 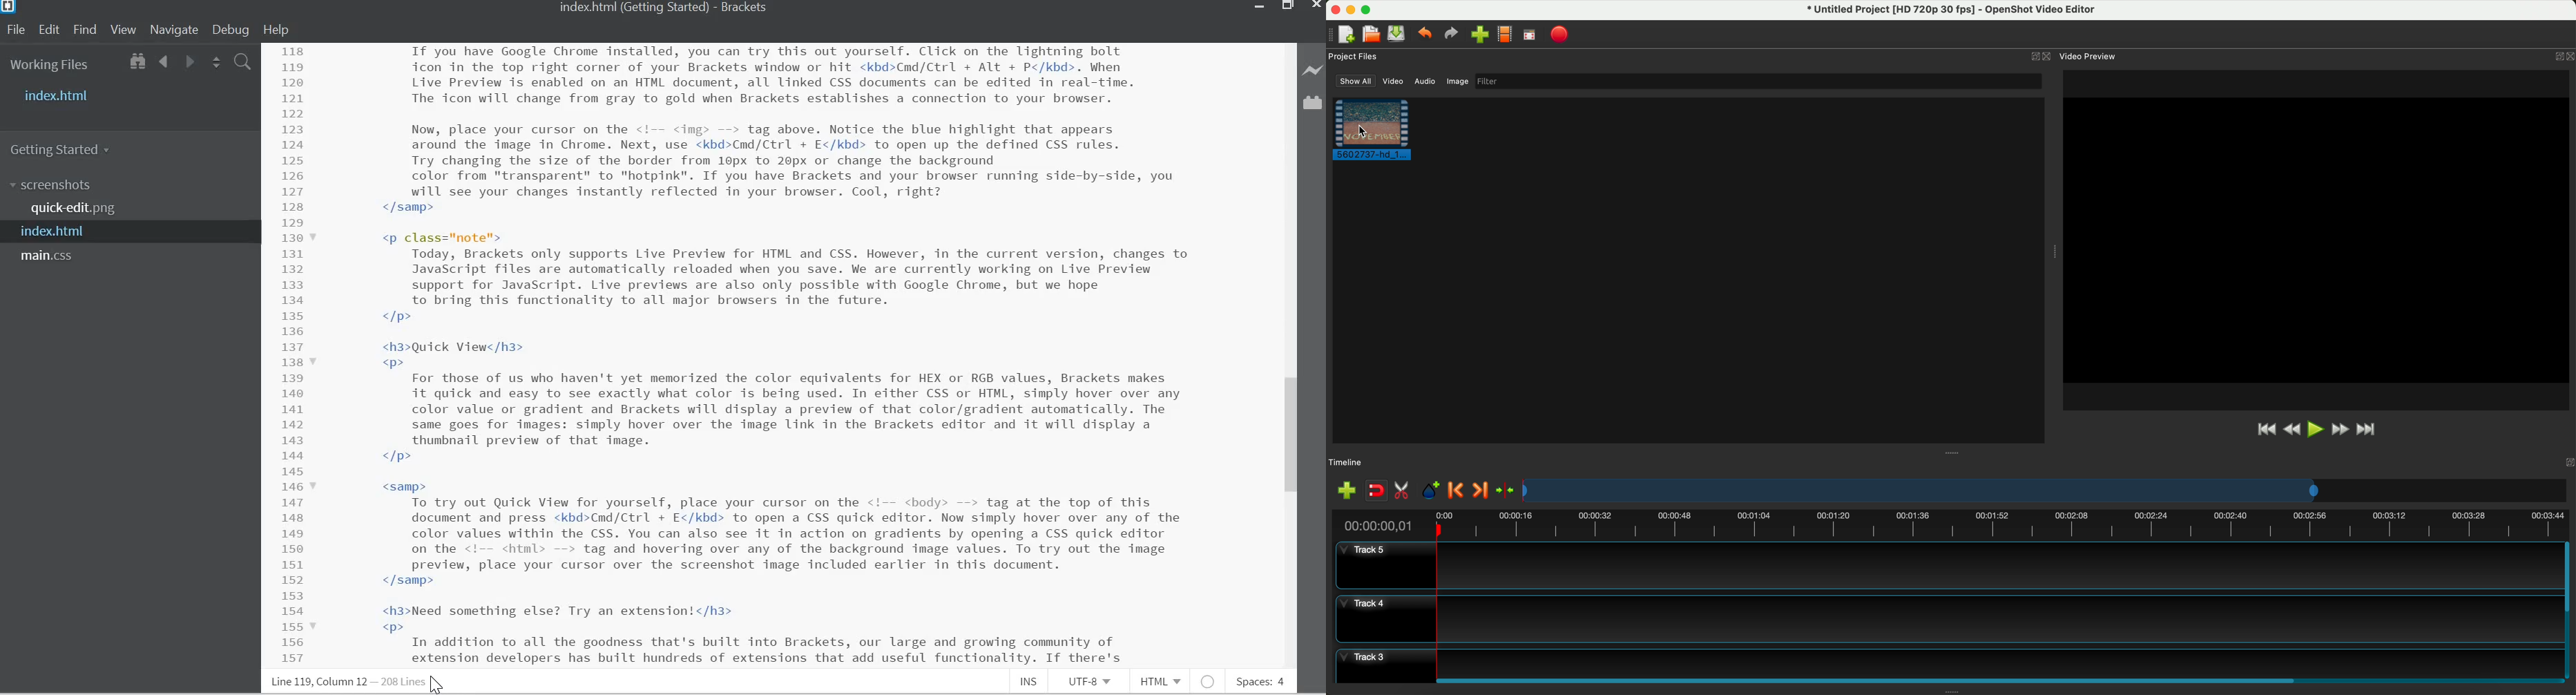 I want to click on fullscreen, so click(x=1529, y=35).